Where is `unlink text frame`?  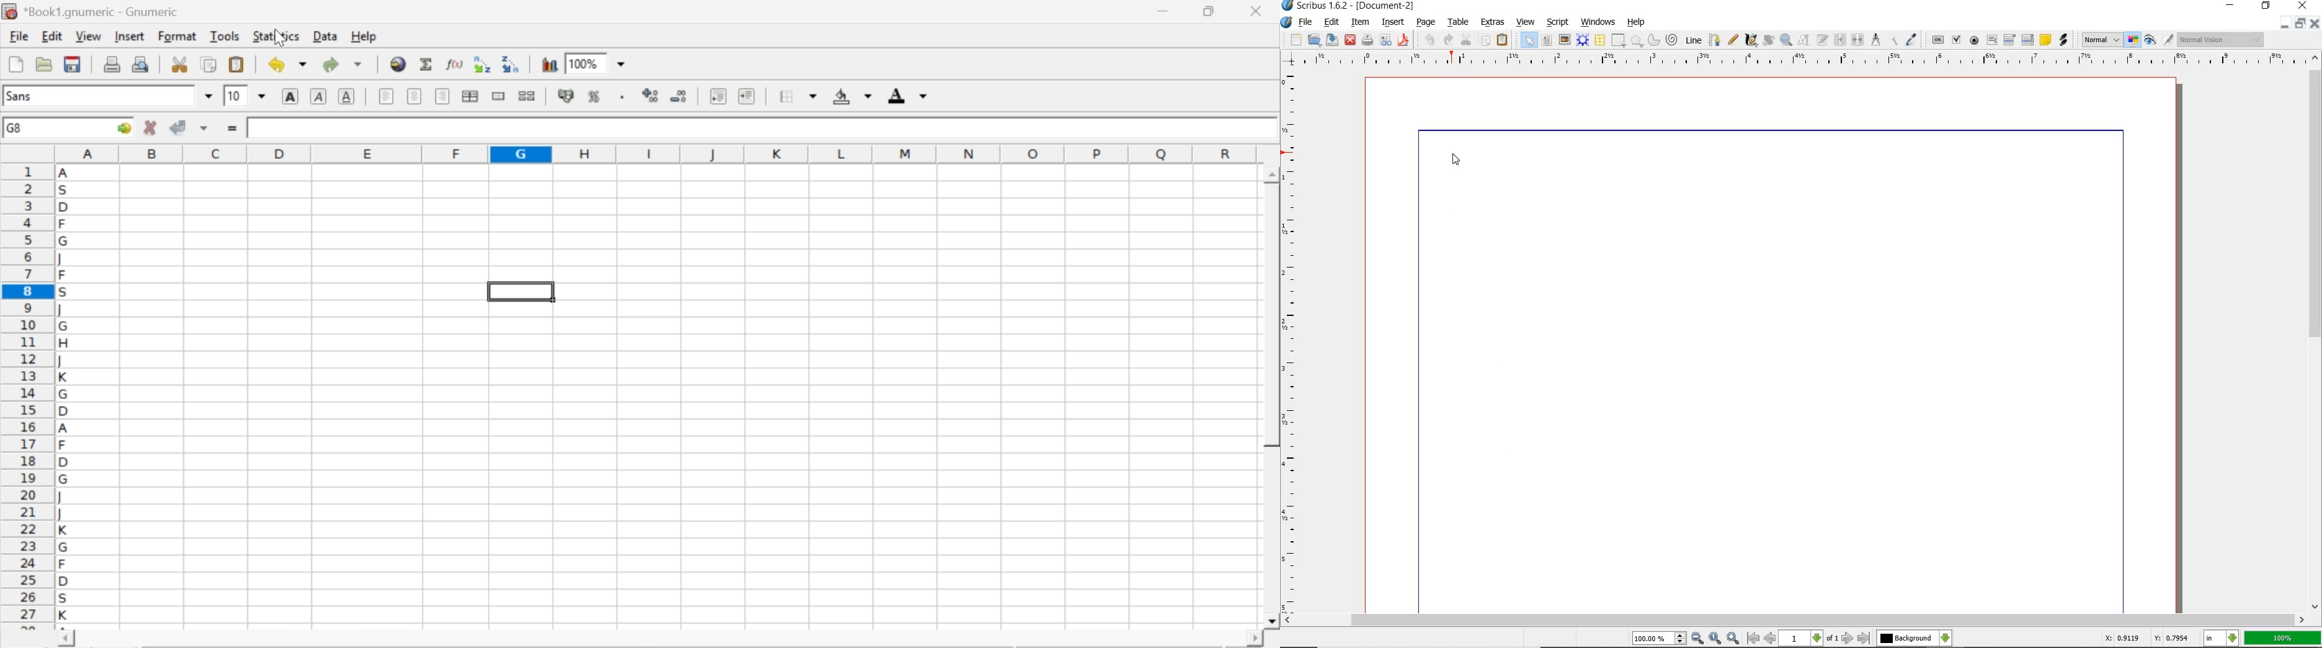
unlink text frame is located at coordinates (1856, 40).